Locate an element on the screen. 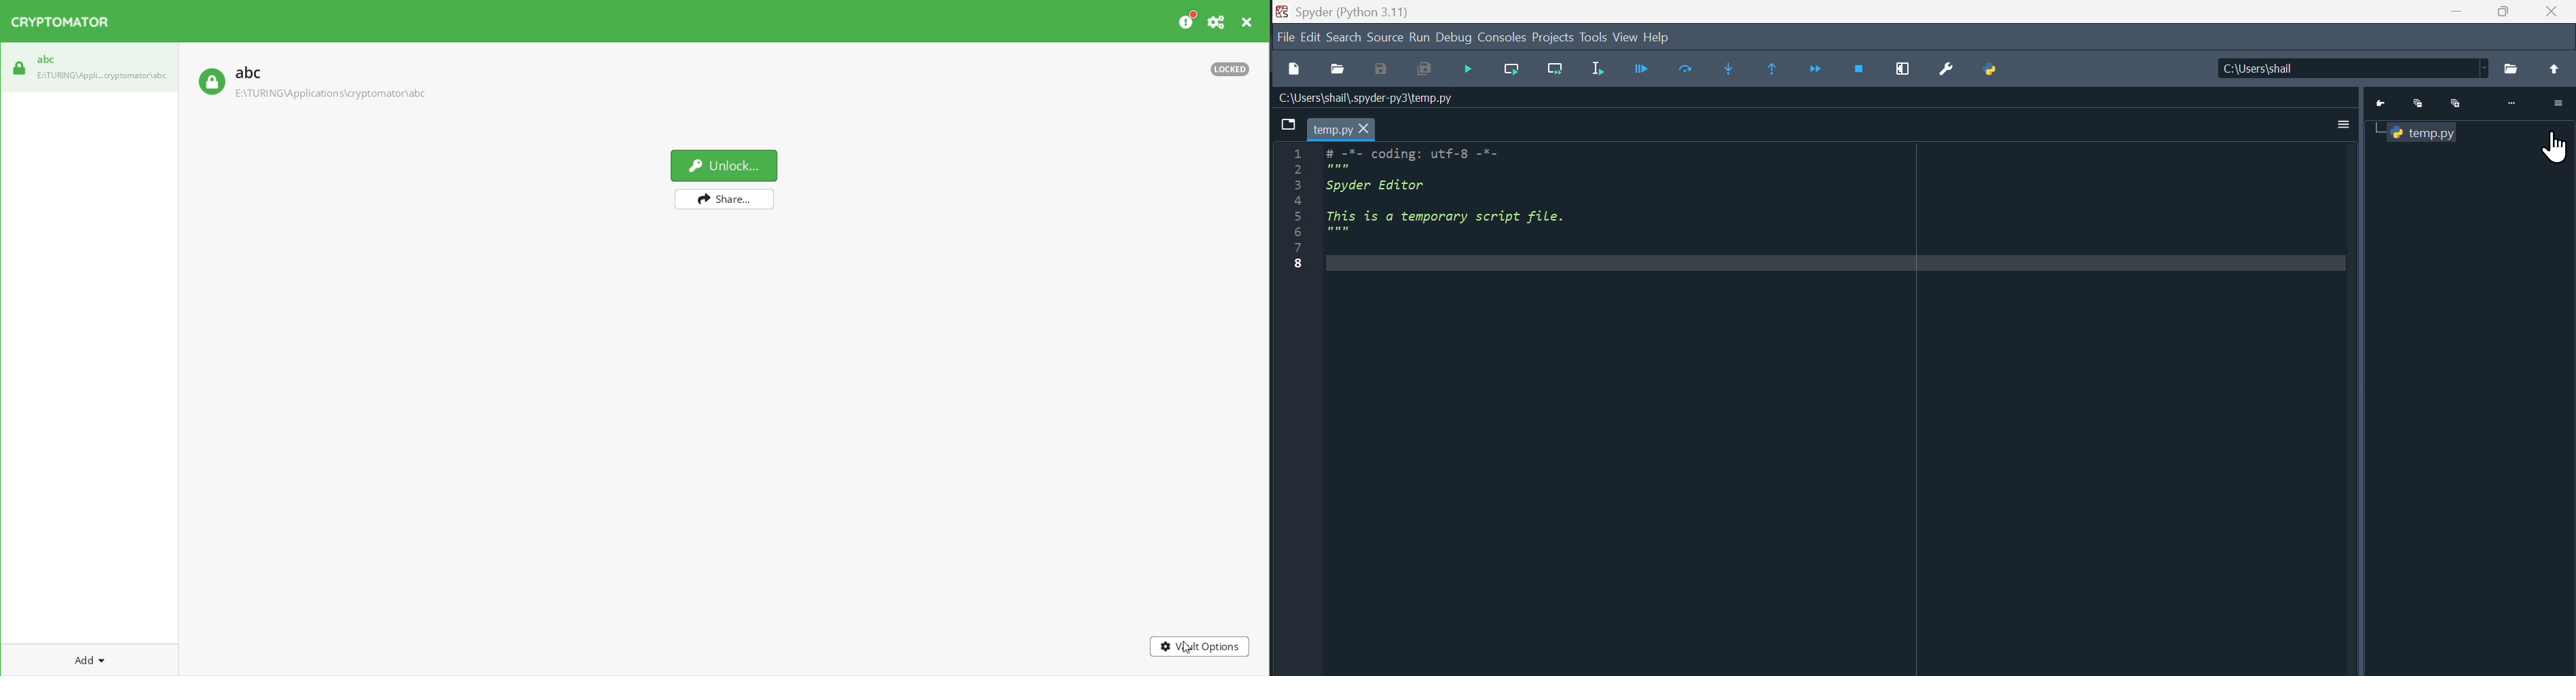  Run cell is located at coordinates (1644, 70).